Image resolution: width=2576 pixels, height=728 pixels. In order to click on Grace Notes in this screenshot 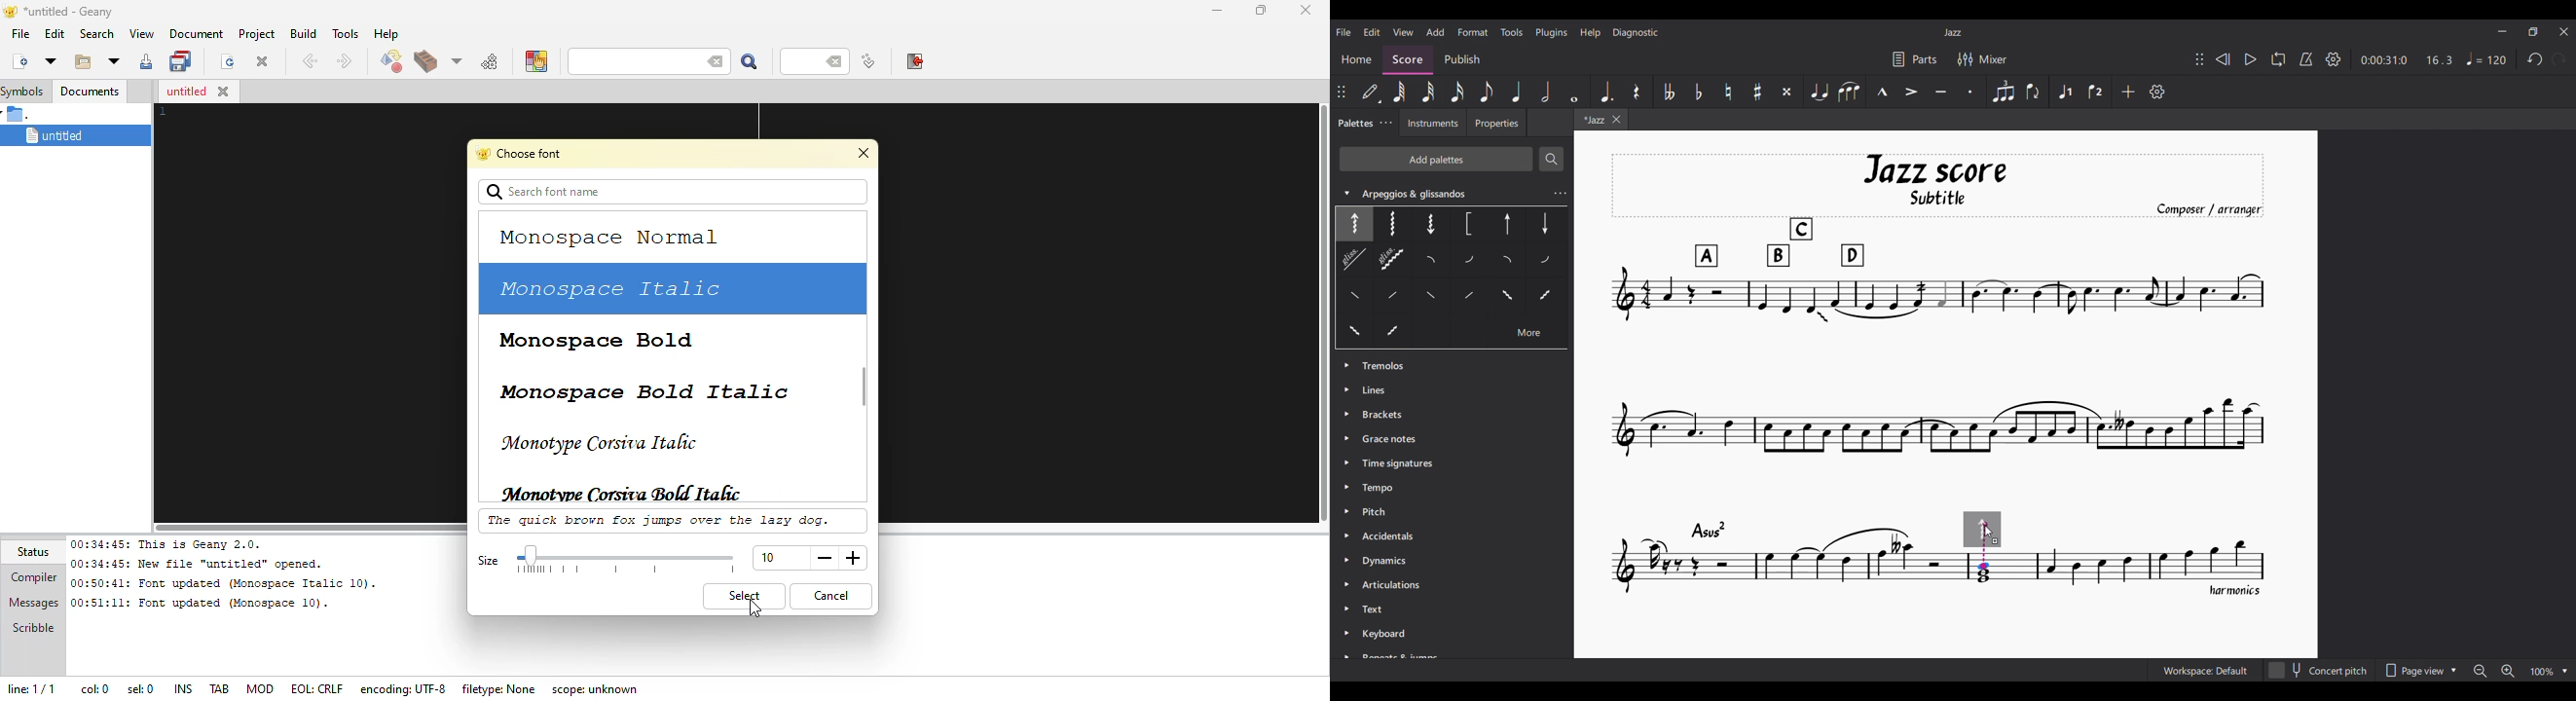, I will do `click(1393, 441)`.